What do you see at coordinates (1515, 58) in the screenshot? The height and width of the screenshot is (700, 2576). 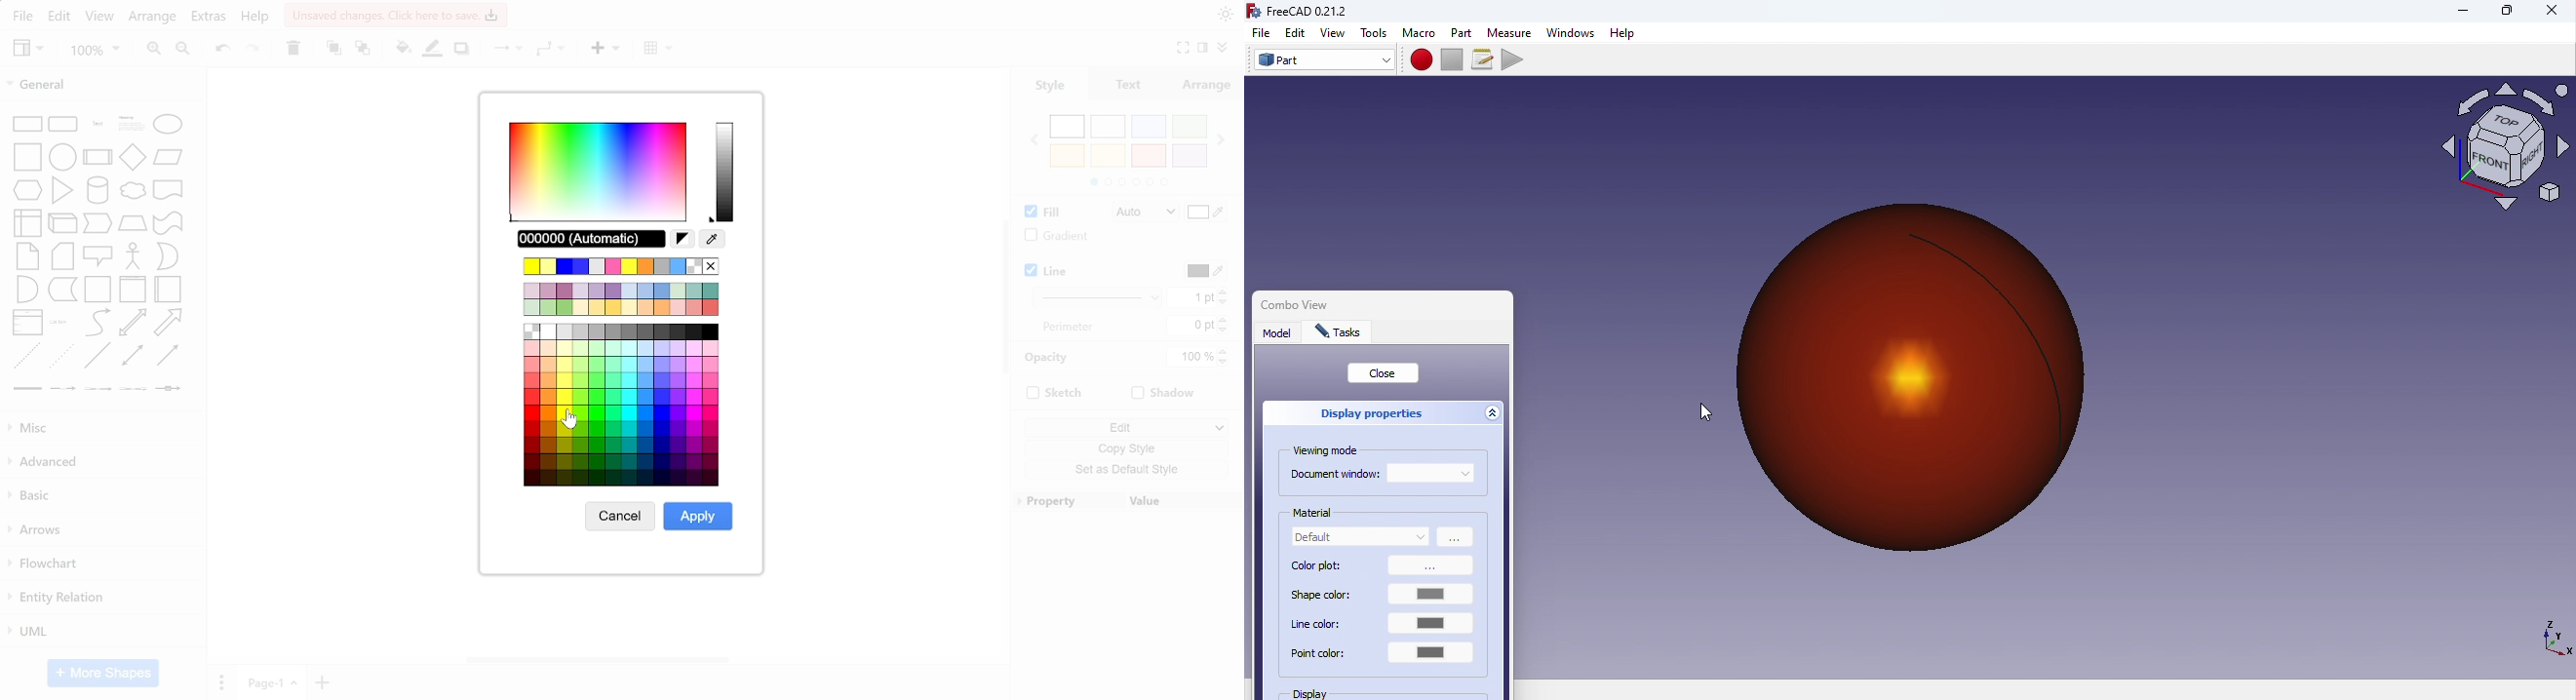 I see `Execute Macros` at bounding box center [1515, 58].